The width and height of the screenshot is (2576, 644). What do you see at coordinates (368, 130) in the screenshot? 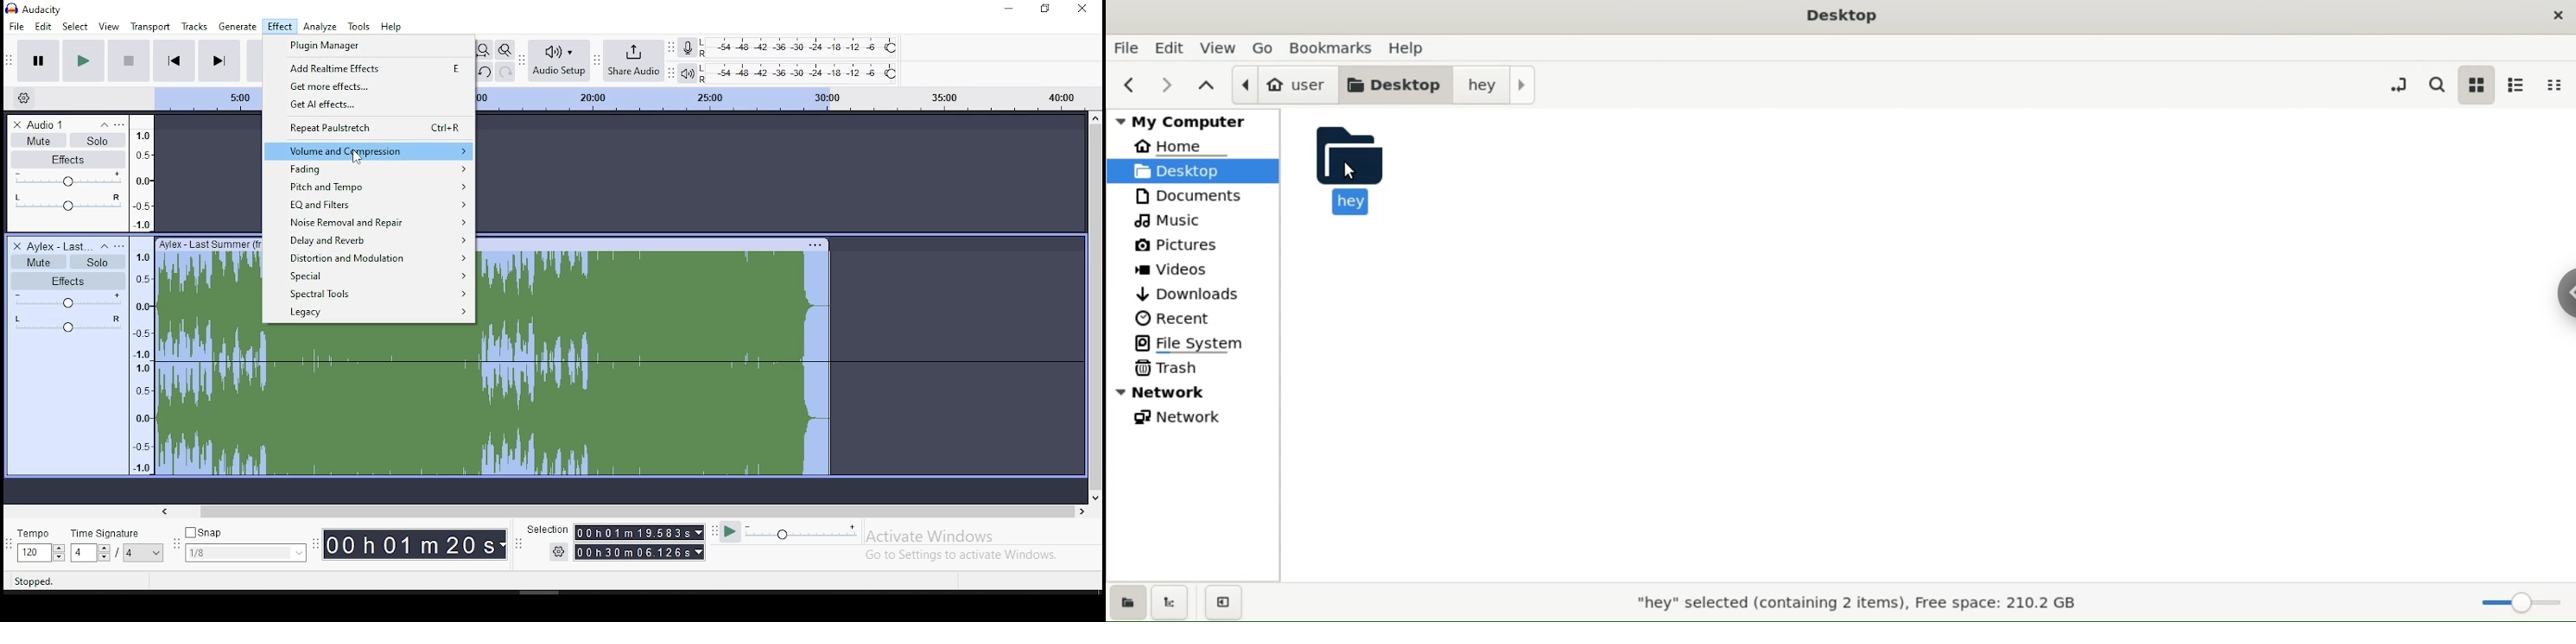
I see `repeat` at bounding box center [368, 130].